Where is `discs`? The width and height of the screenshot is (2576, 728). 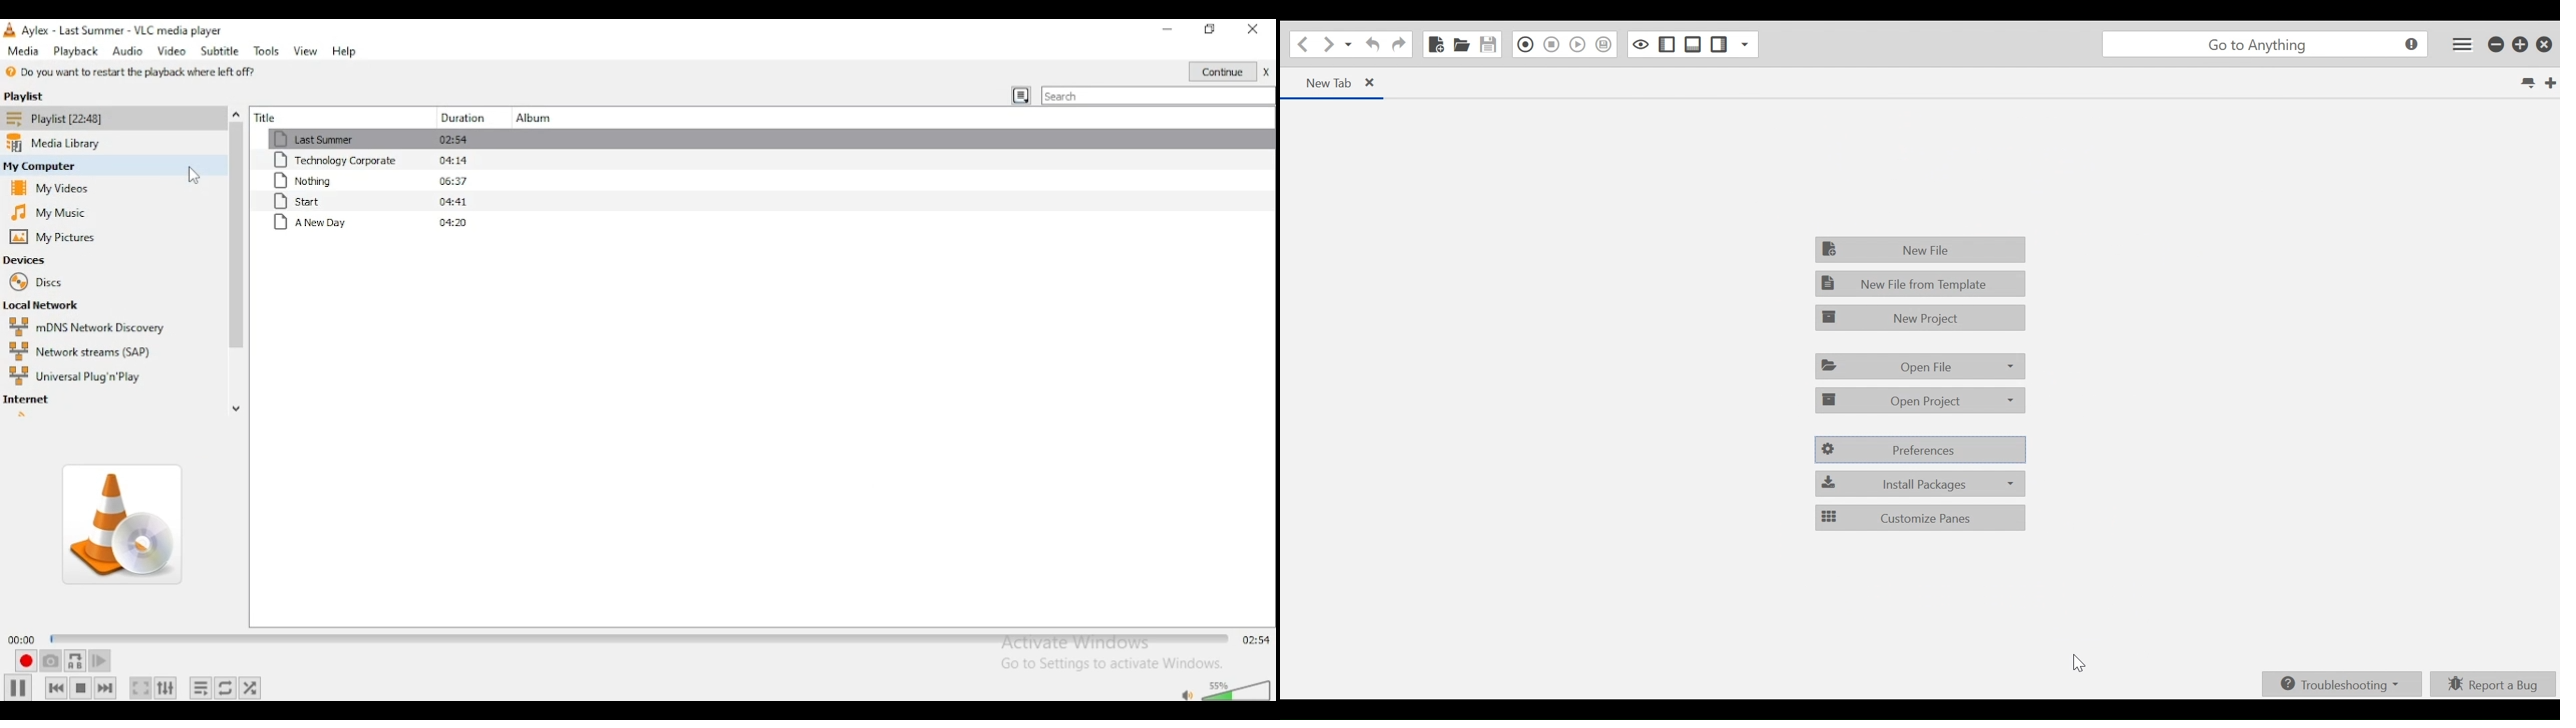
discs is located at coordinates (42, 283).